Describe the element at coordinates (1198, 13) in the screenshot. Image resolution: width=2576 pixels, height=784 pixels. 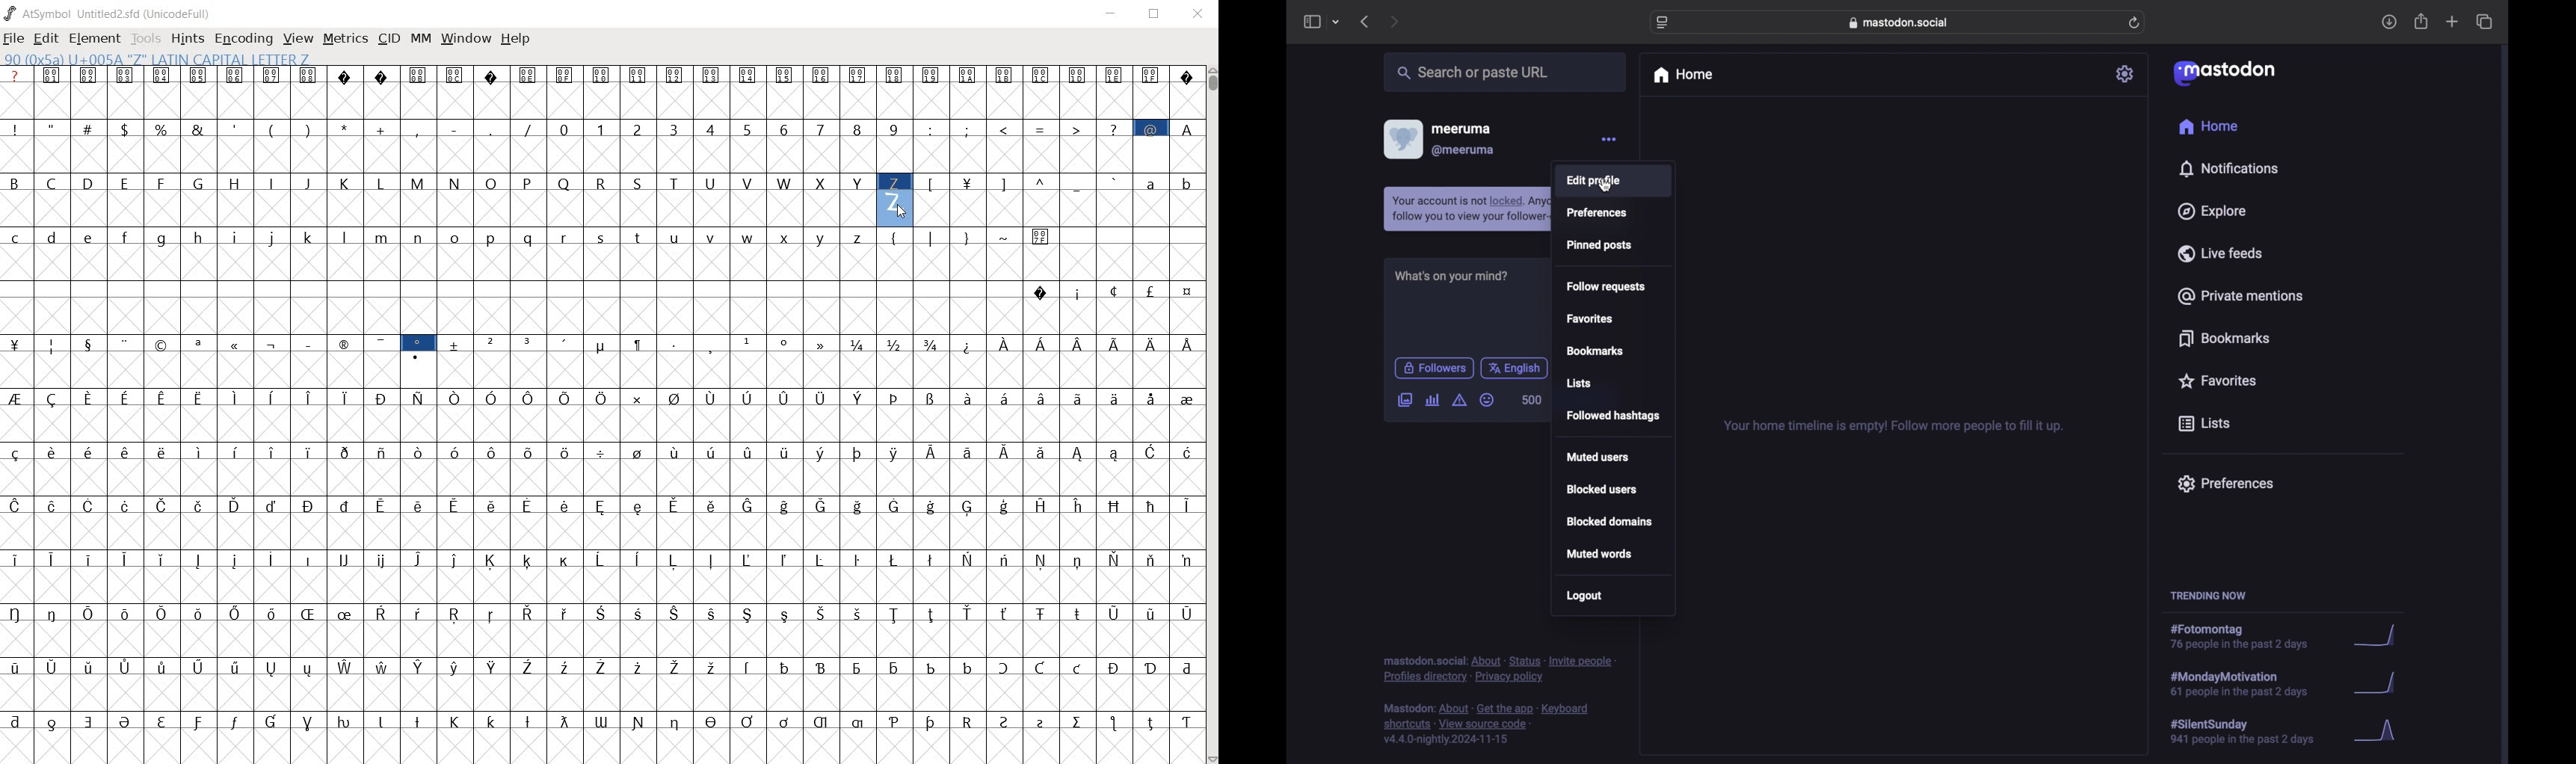
I see `close` at that location.